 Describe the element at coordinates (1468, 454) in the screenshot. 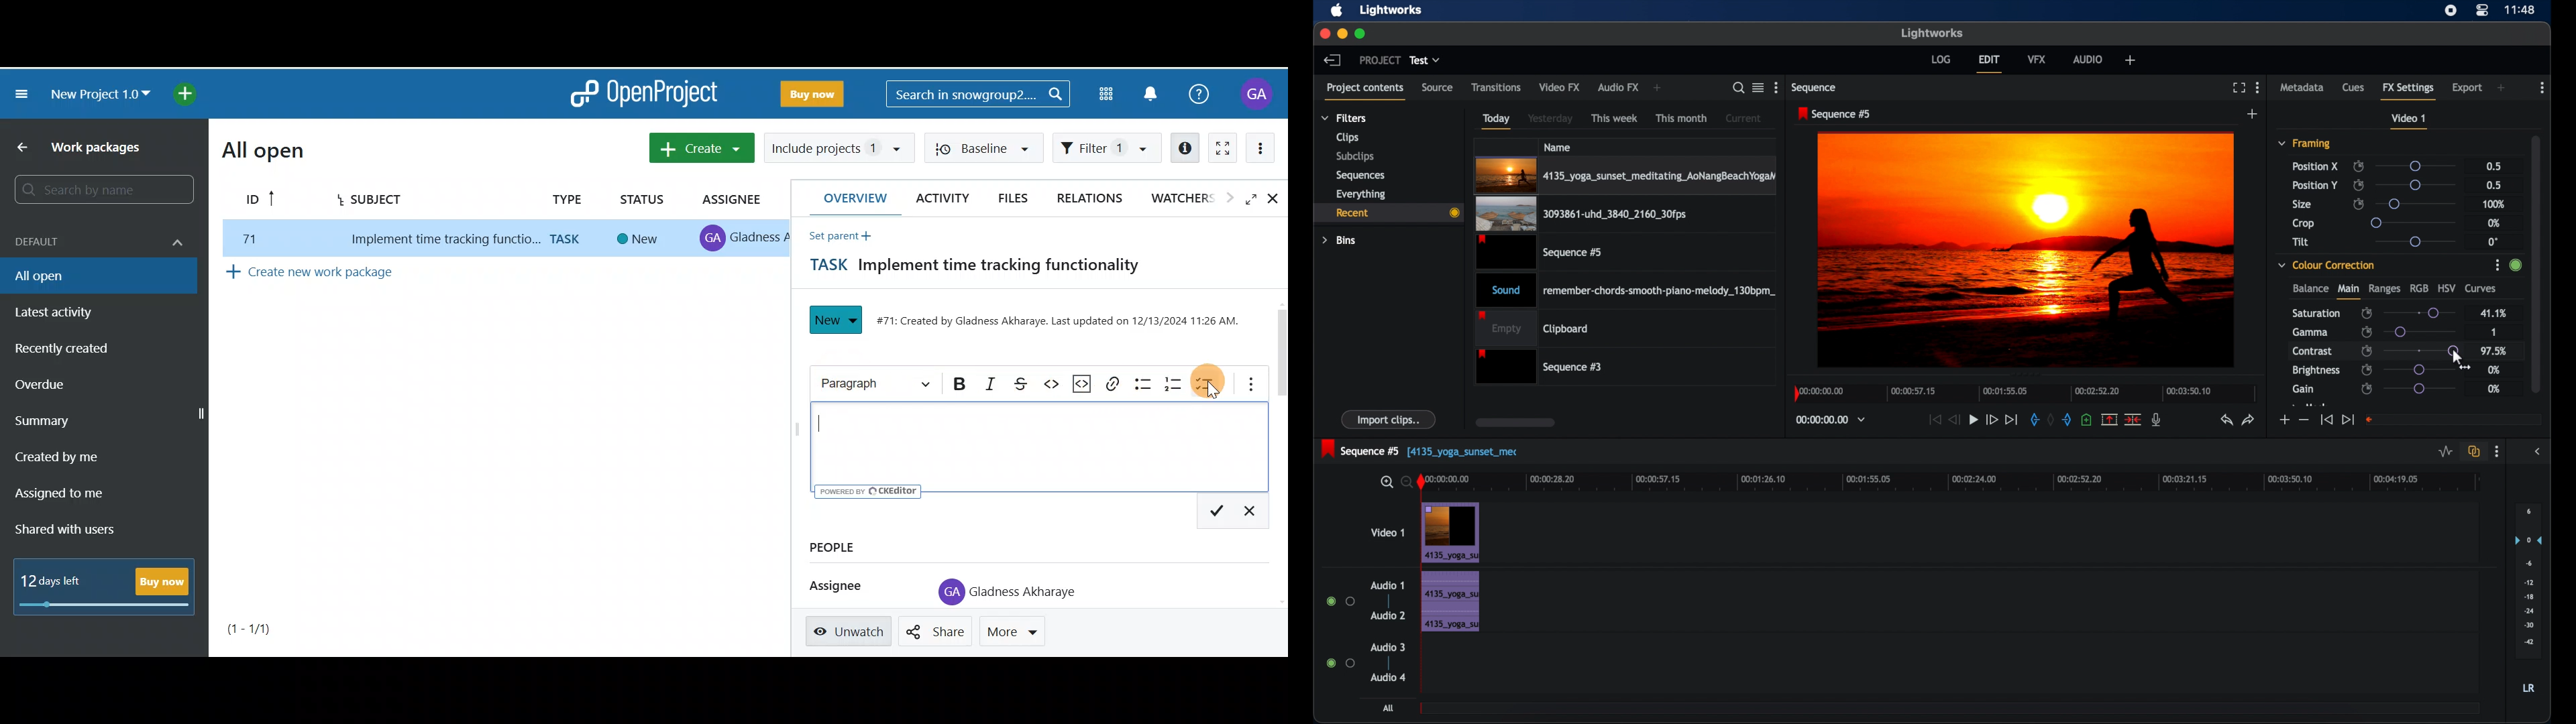

I see `text` at that location.